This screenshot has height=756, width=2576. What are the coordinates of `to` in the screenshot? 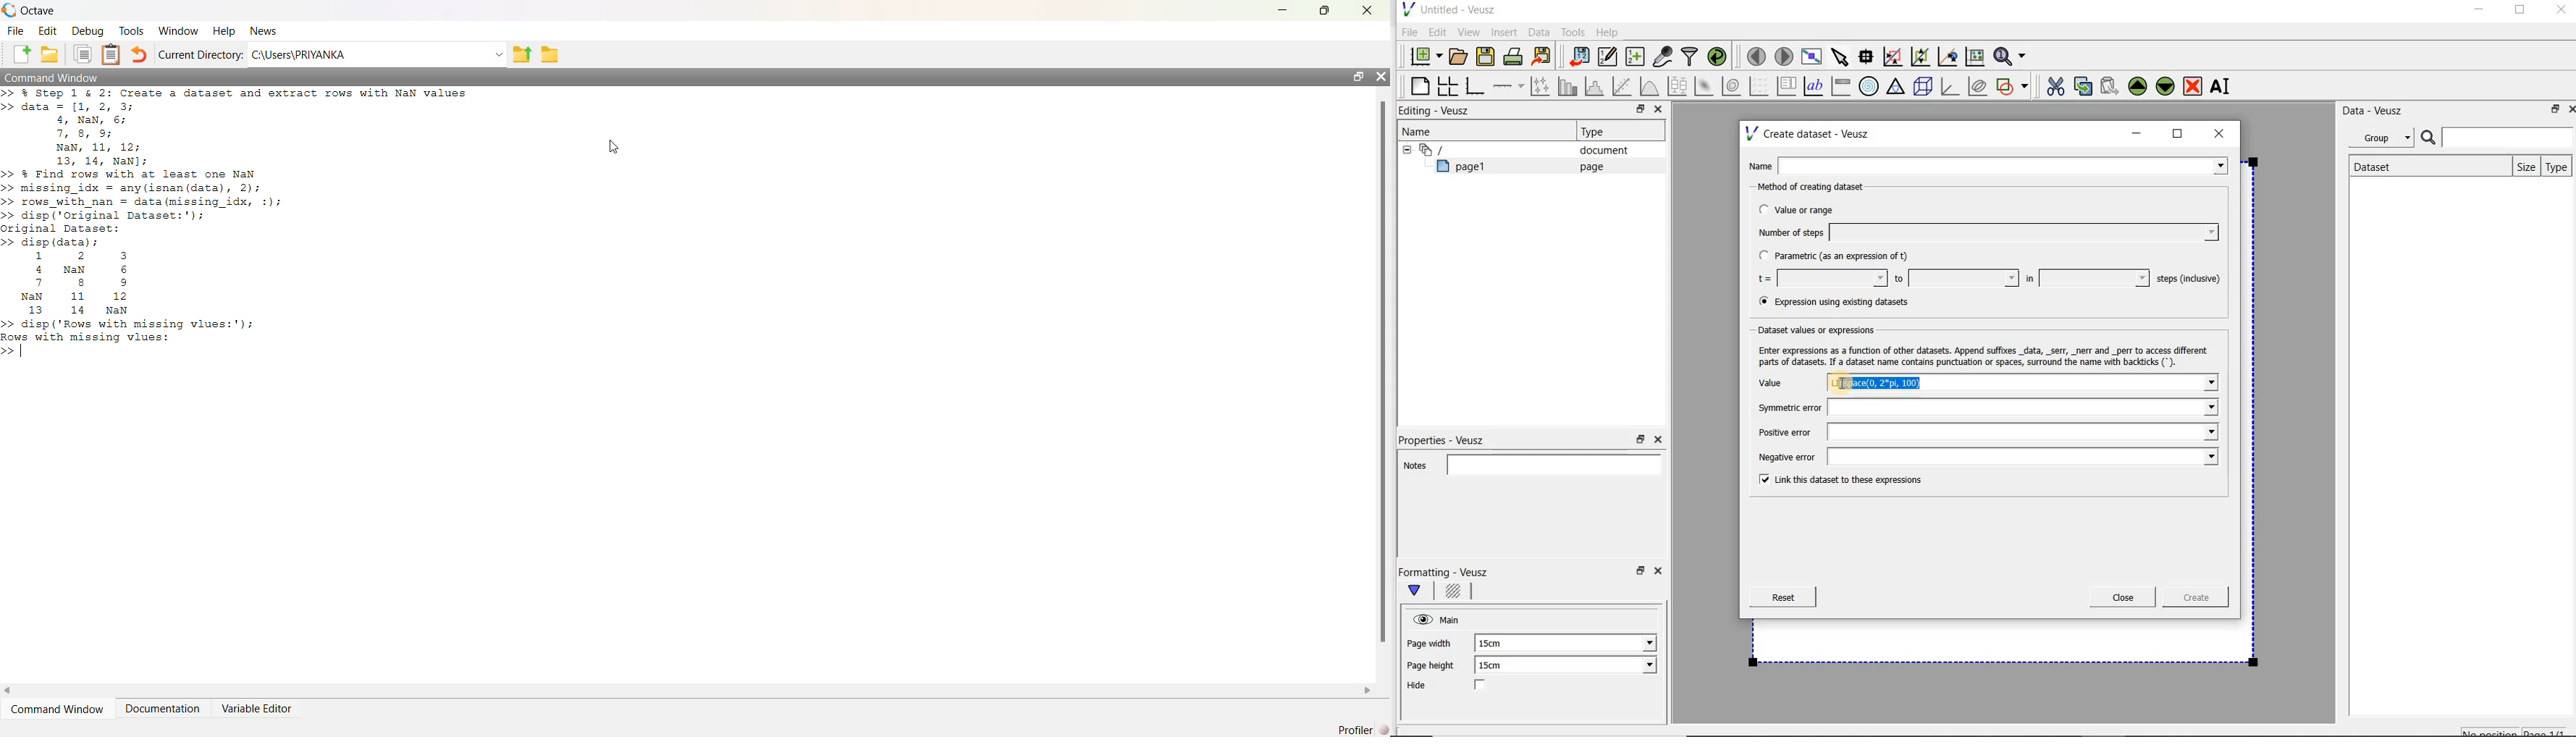 It's located at (1955, 278).